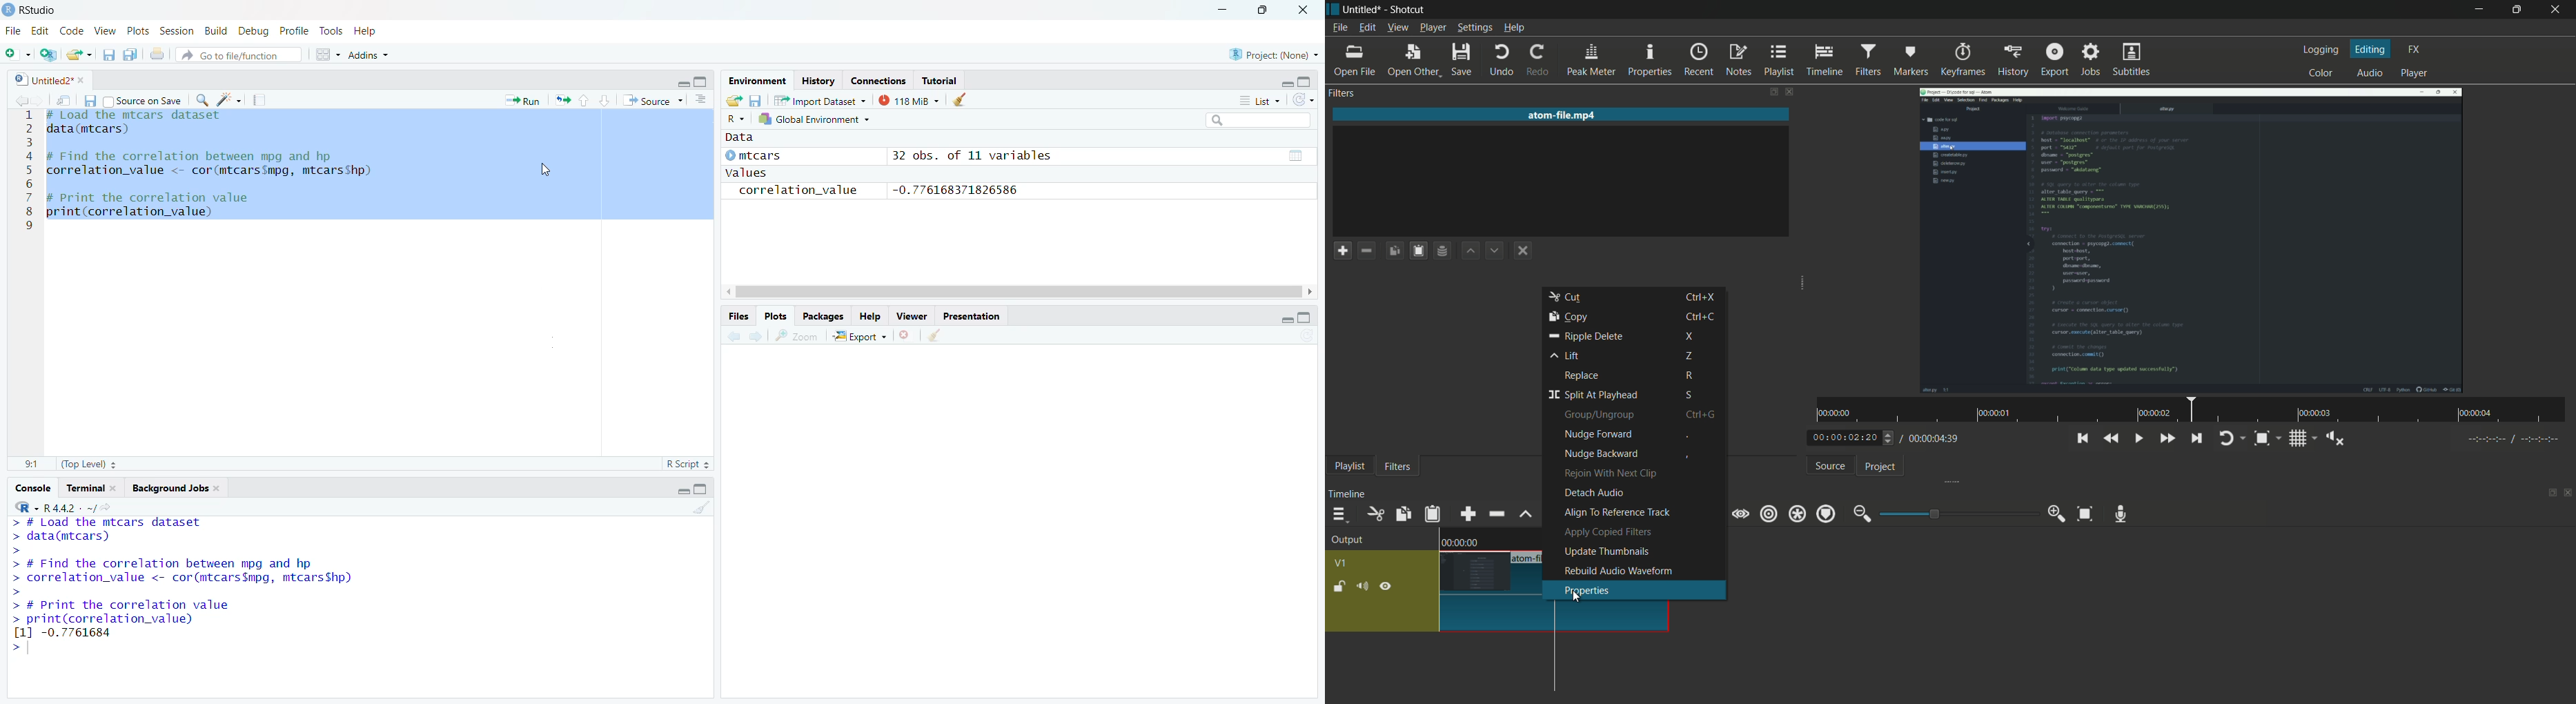  Describe the element at coordinates (34, 12) in the screenshot. I see `RStudio` at that location.